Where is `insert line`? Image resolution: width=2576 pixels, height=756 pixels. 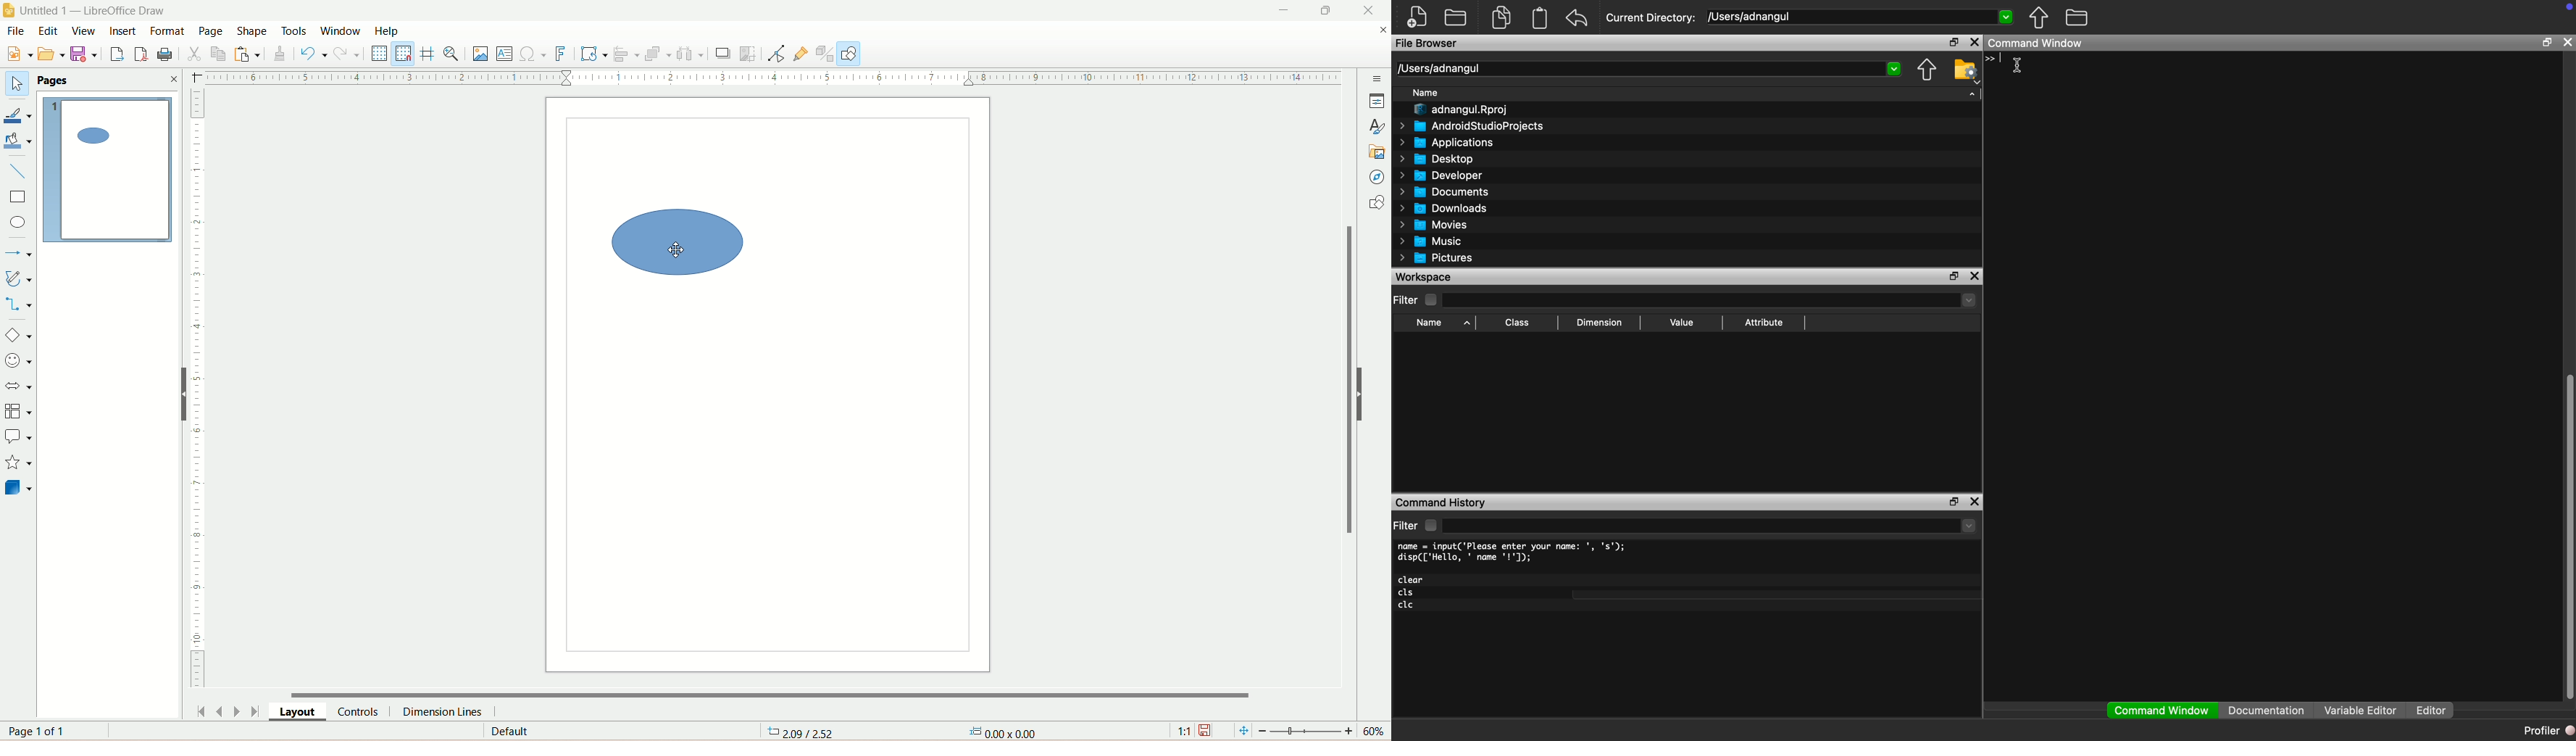 insert line is located at coordinates (17, 170).